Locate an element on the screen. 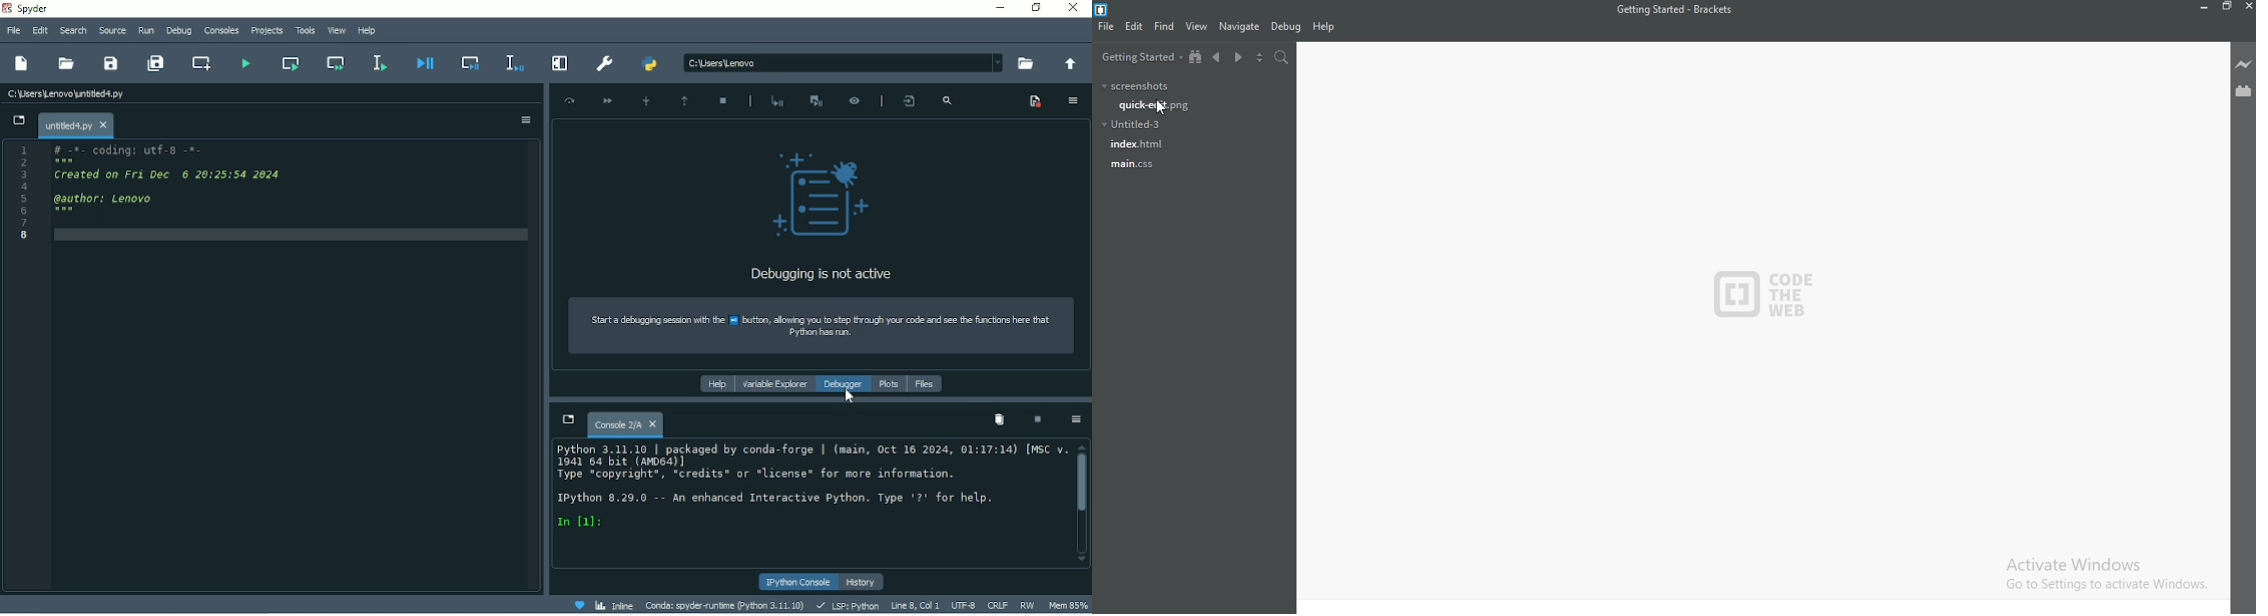  Debugger is located at coordinates (844, 385).